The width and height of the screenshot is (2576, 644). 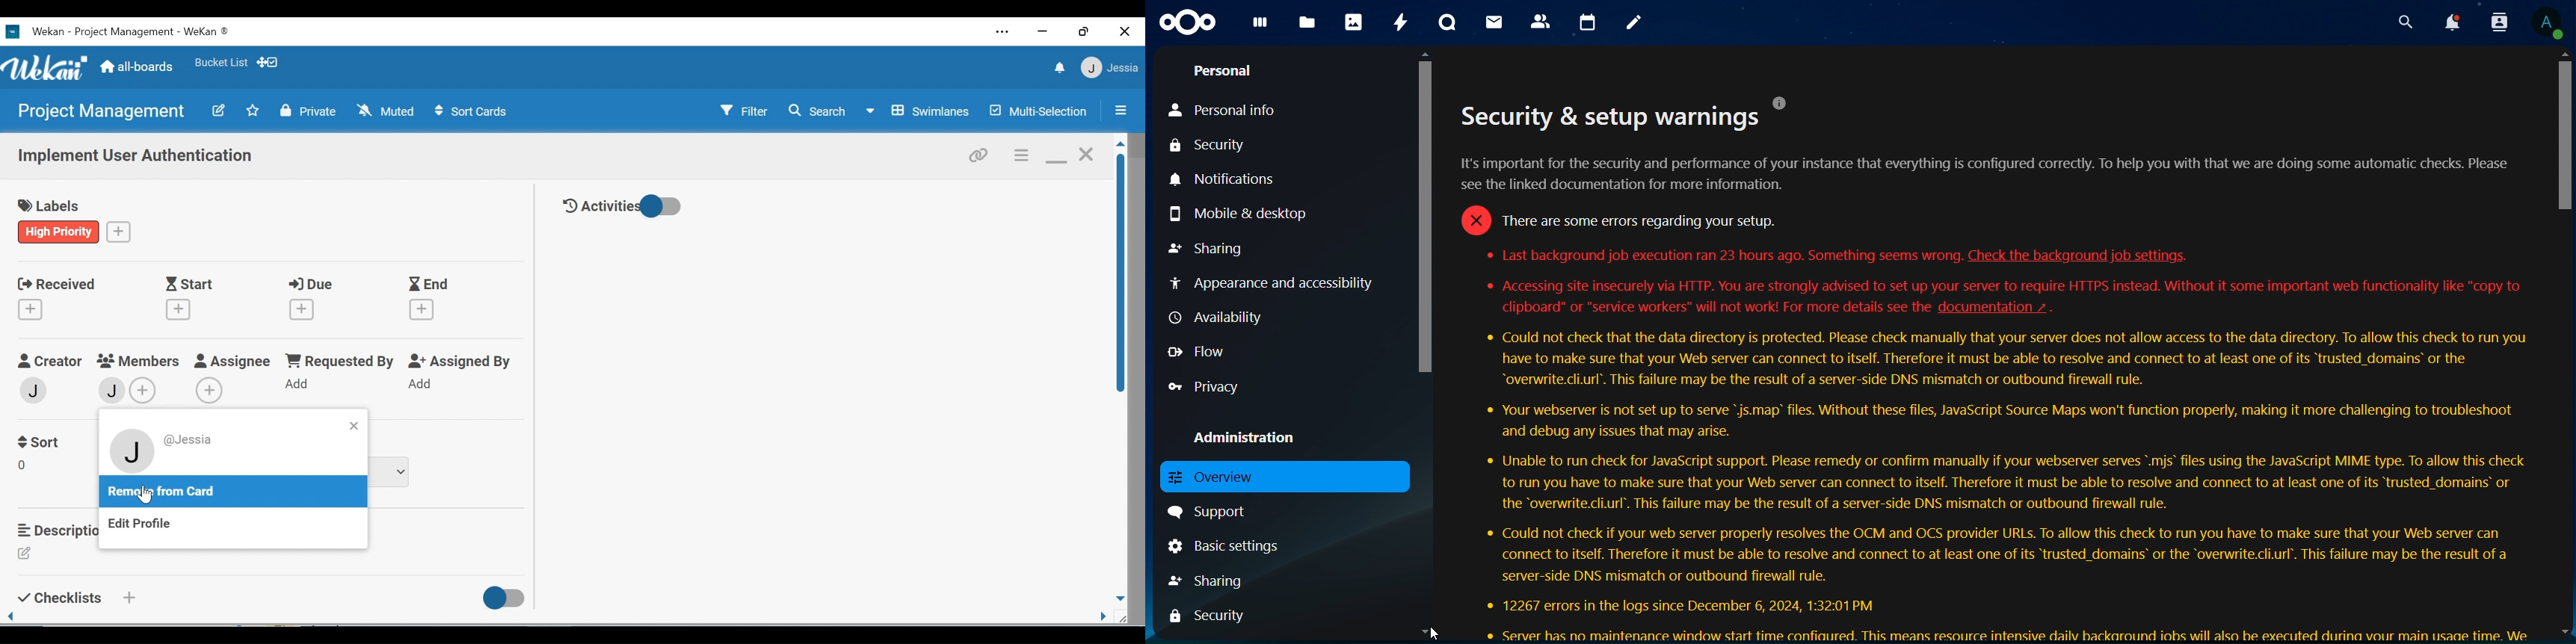 What do you see at coordinates (1239, 216) in the screenshot?
I see `mobile & desktop` at bounding box center [1239, 216].